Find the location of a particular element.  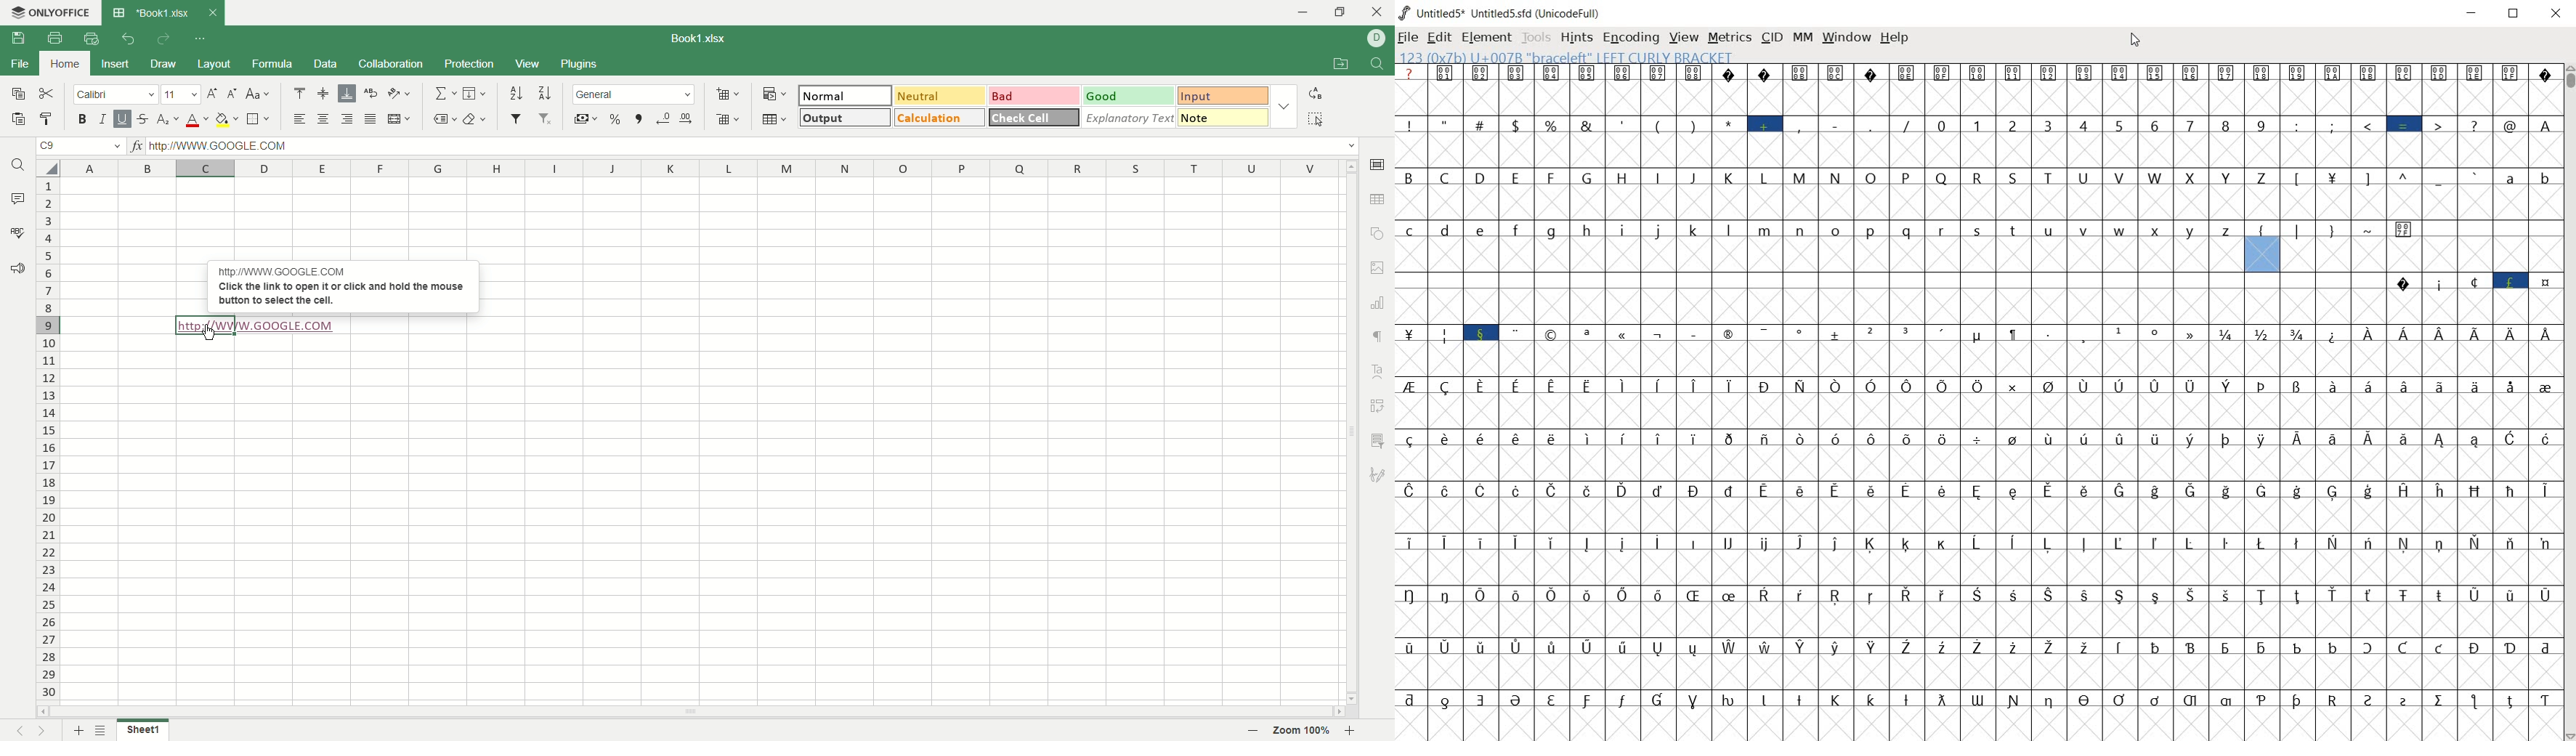

align right is located at coordinates (345, 118).